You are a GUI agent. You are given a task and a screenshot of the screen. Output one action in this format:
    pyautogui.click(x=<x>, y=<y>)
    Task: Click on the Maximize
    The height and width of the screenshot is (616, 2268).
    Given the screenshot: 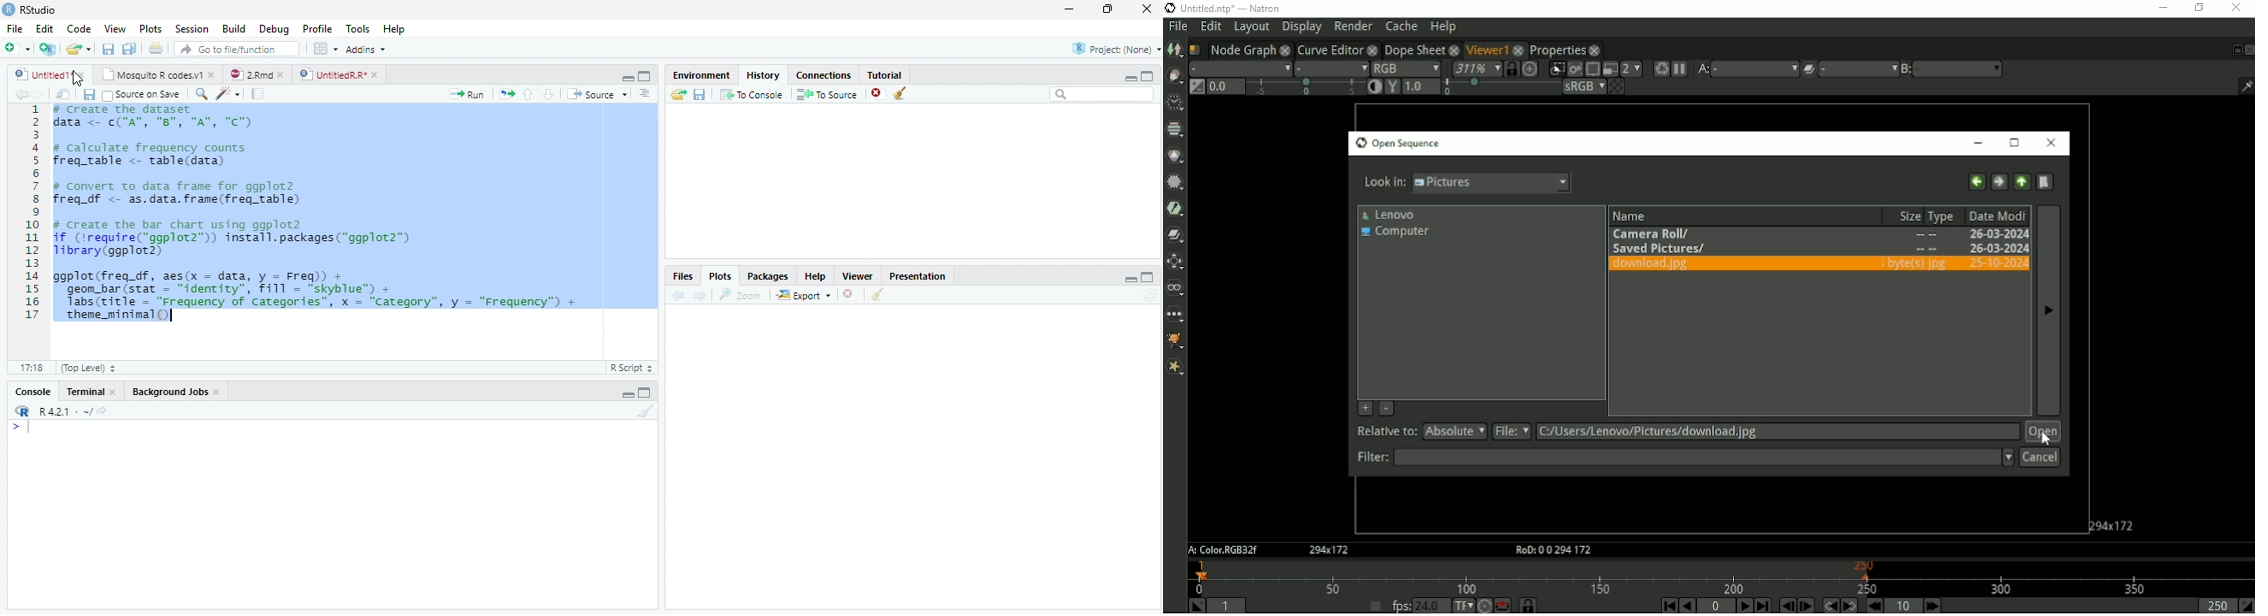 What is the action you would take?
    pyautogui.click(x=646, y=394)
    